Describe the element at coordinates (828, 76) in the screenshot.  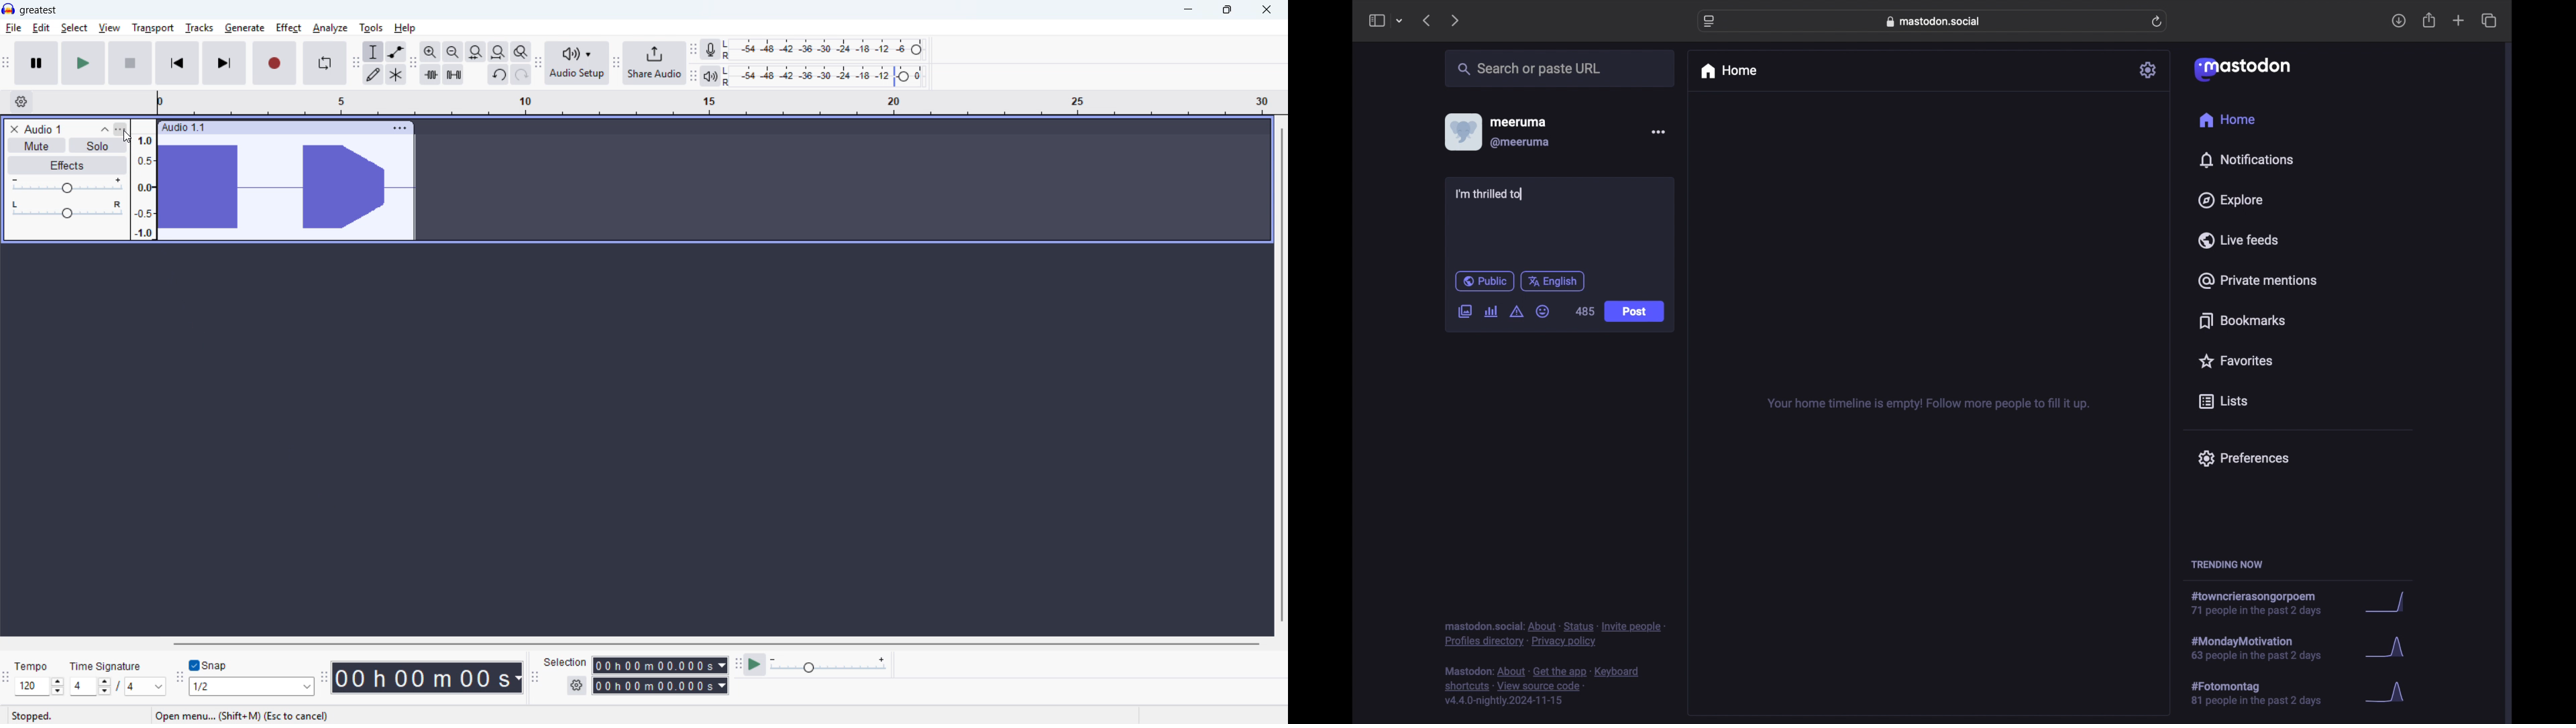
I see `playback level` at that location.